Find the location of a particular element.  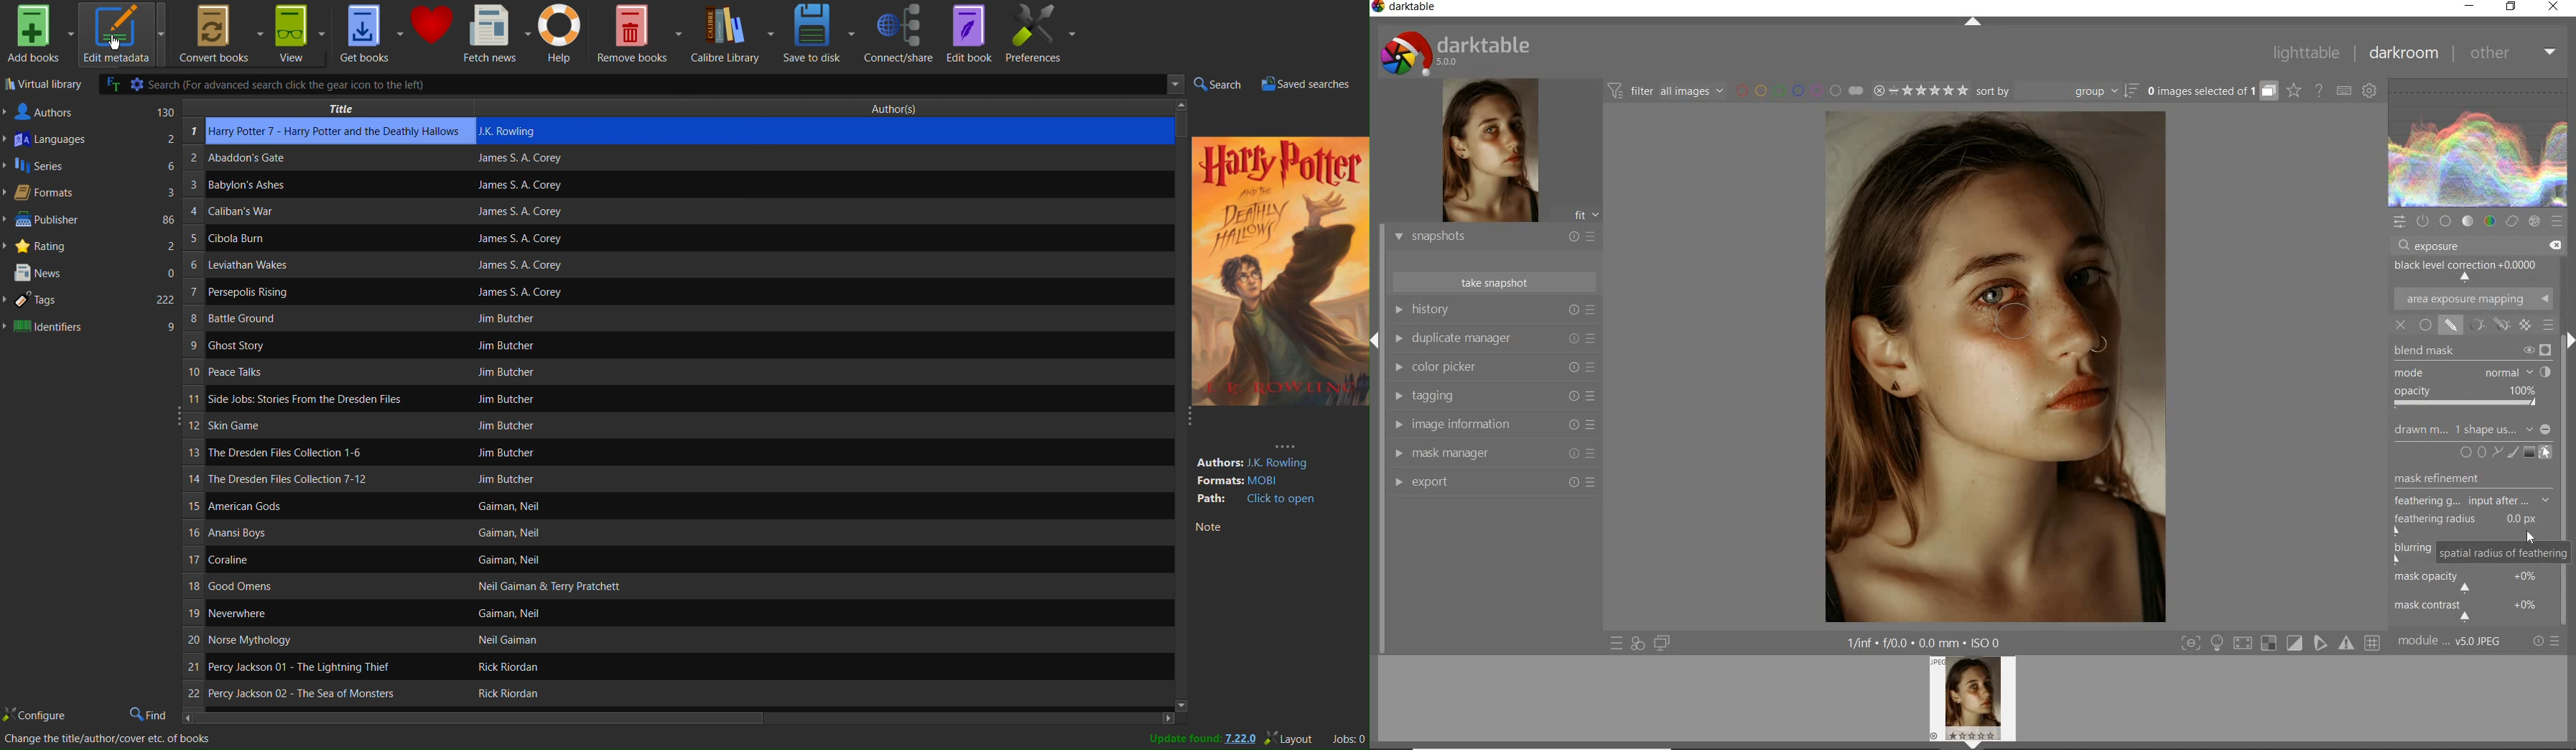

toggle modes is located at coordinates (2281, 644).